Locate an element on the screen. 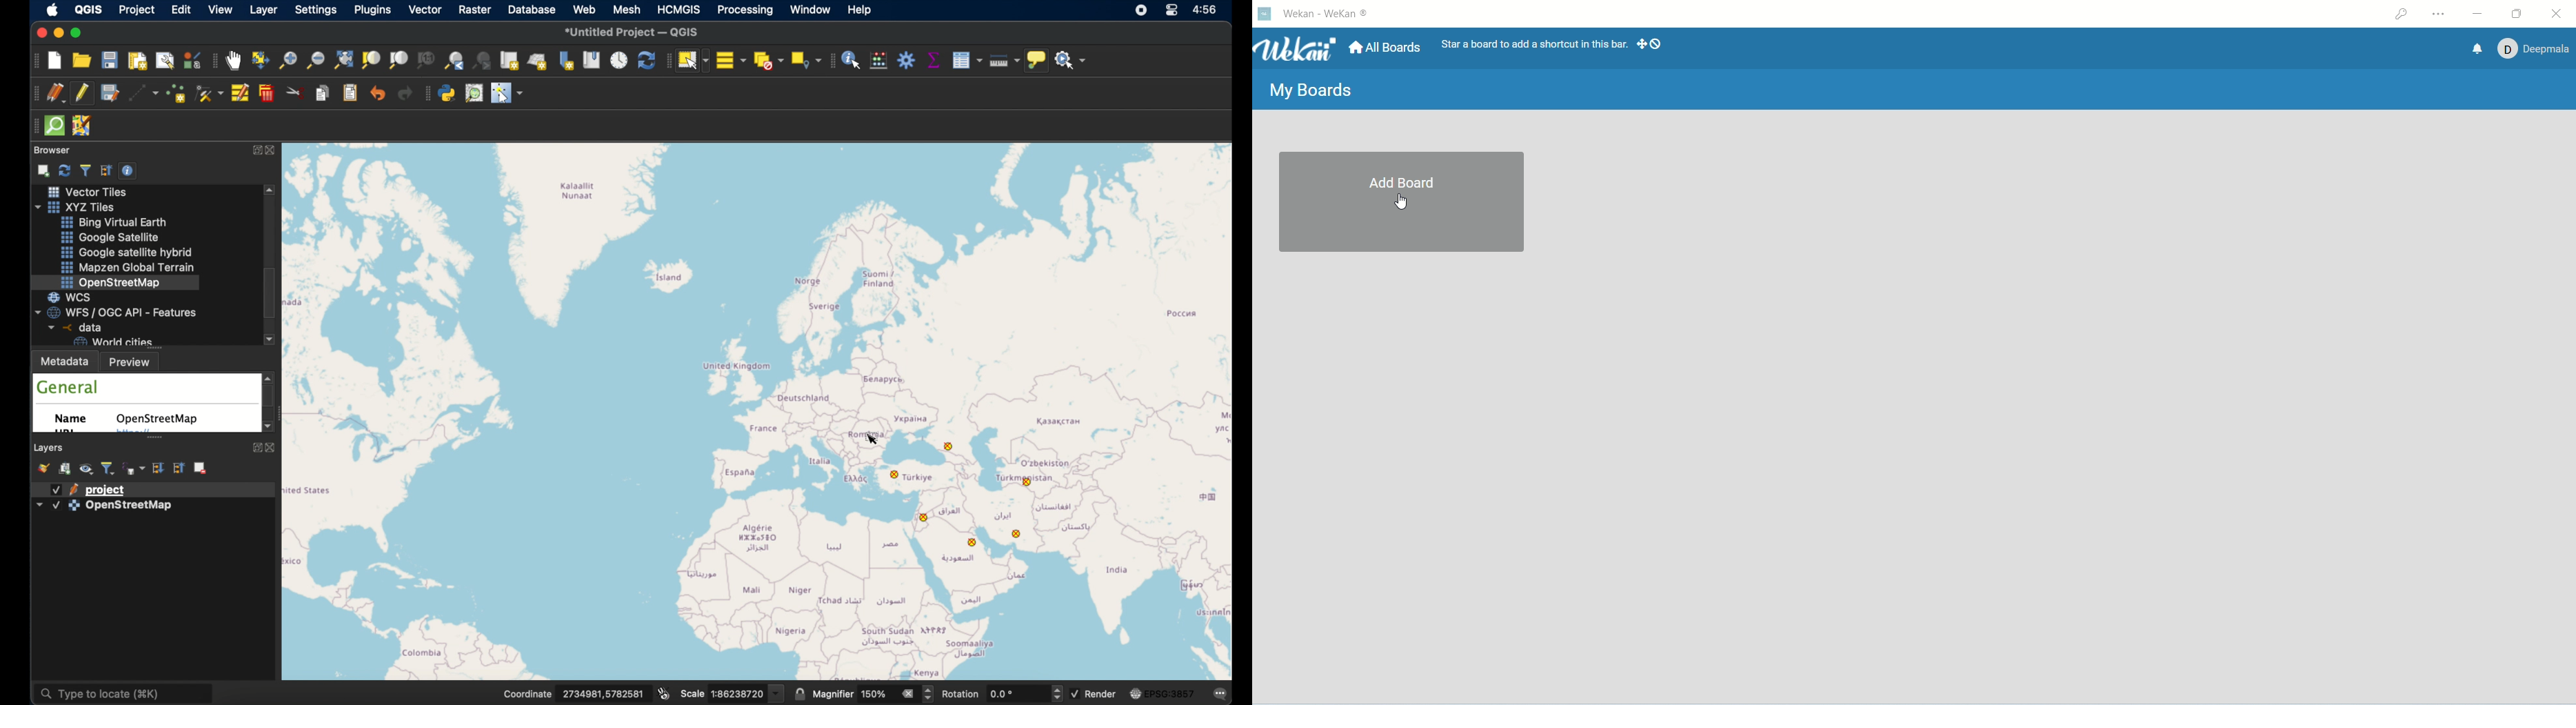 Image resolution: width=2576 pixels, height=728 pixels. layers is located at coordinates (50, 447).